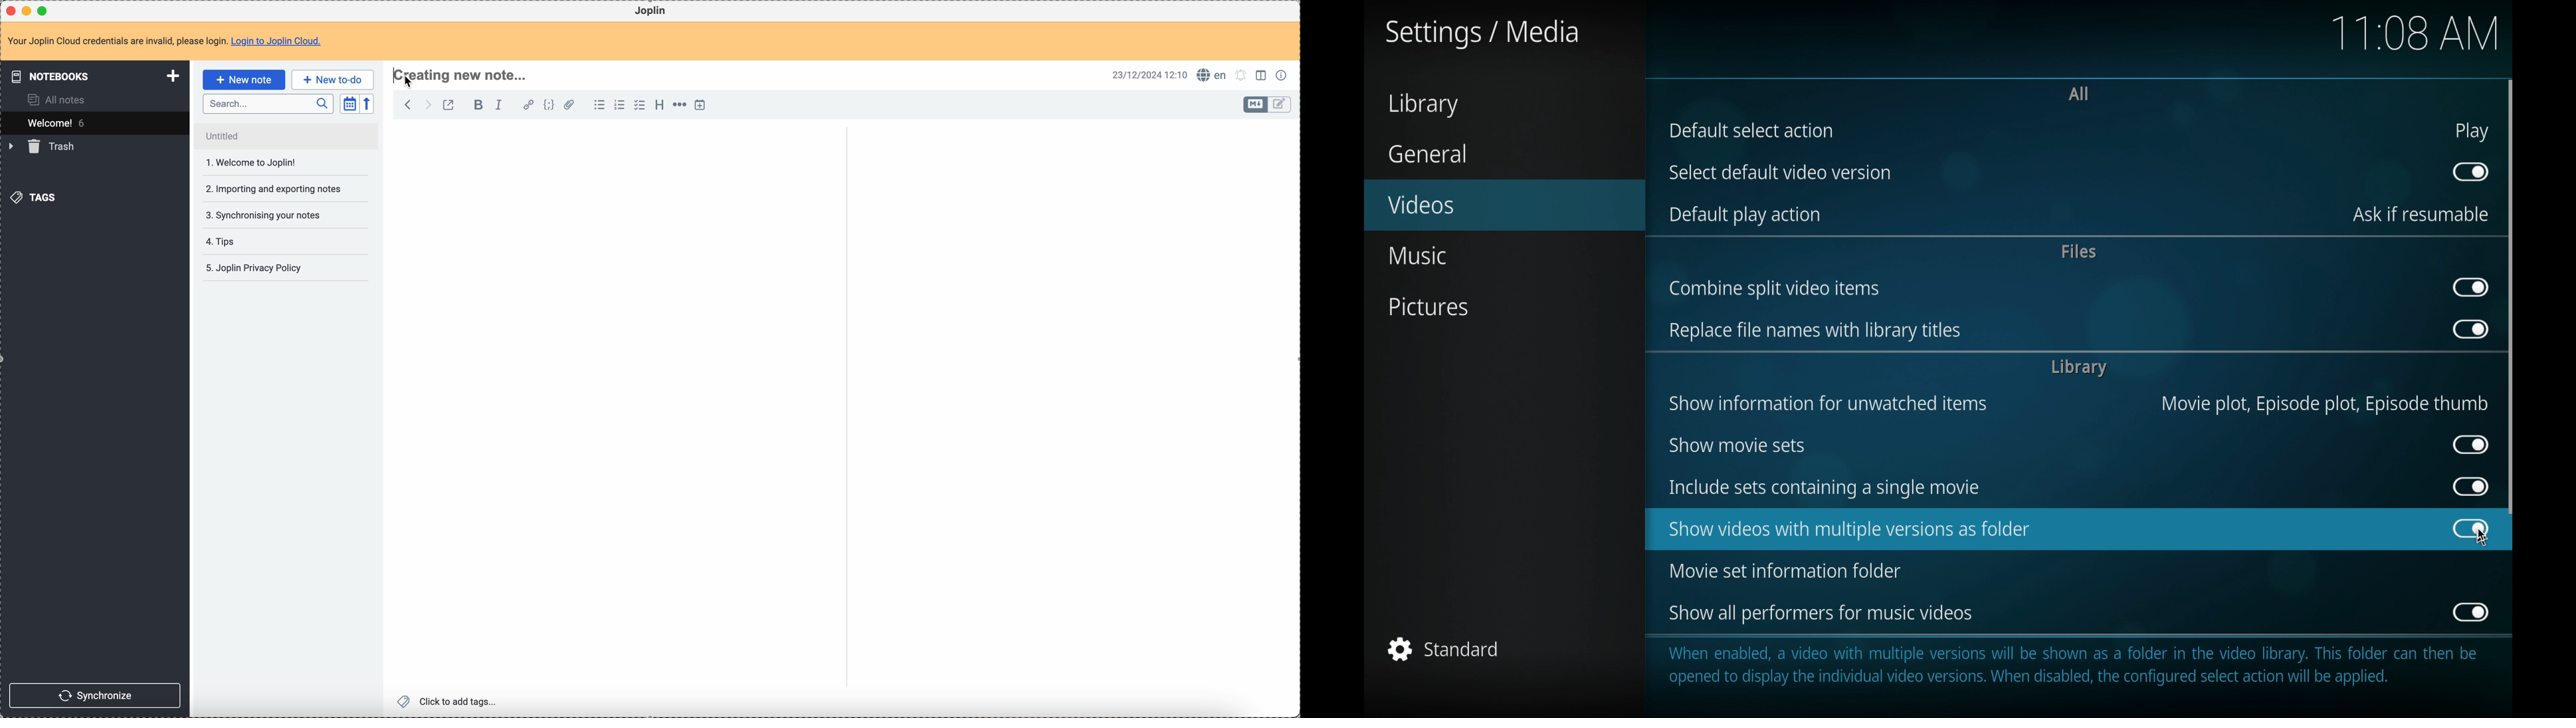 This screenshot has width=2576, height=728. What do you see at coordinates (255, 269) in the screenshot?
I see `5. Joplin privacy policy` at bounding box center [255, 269].